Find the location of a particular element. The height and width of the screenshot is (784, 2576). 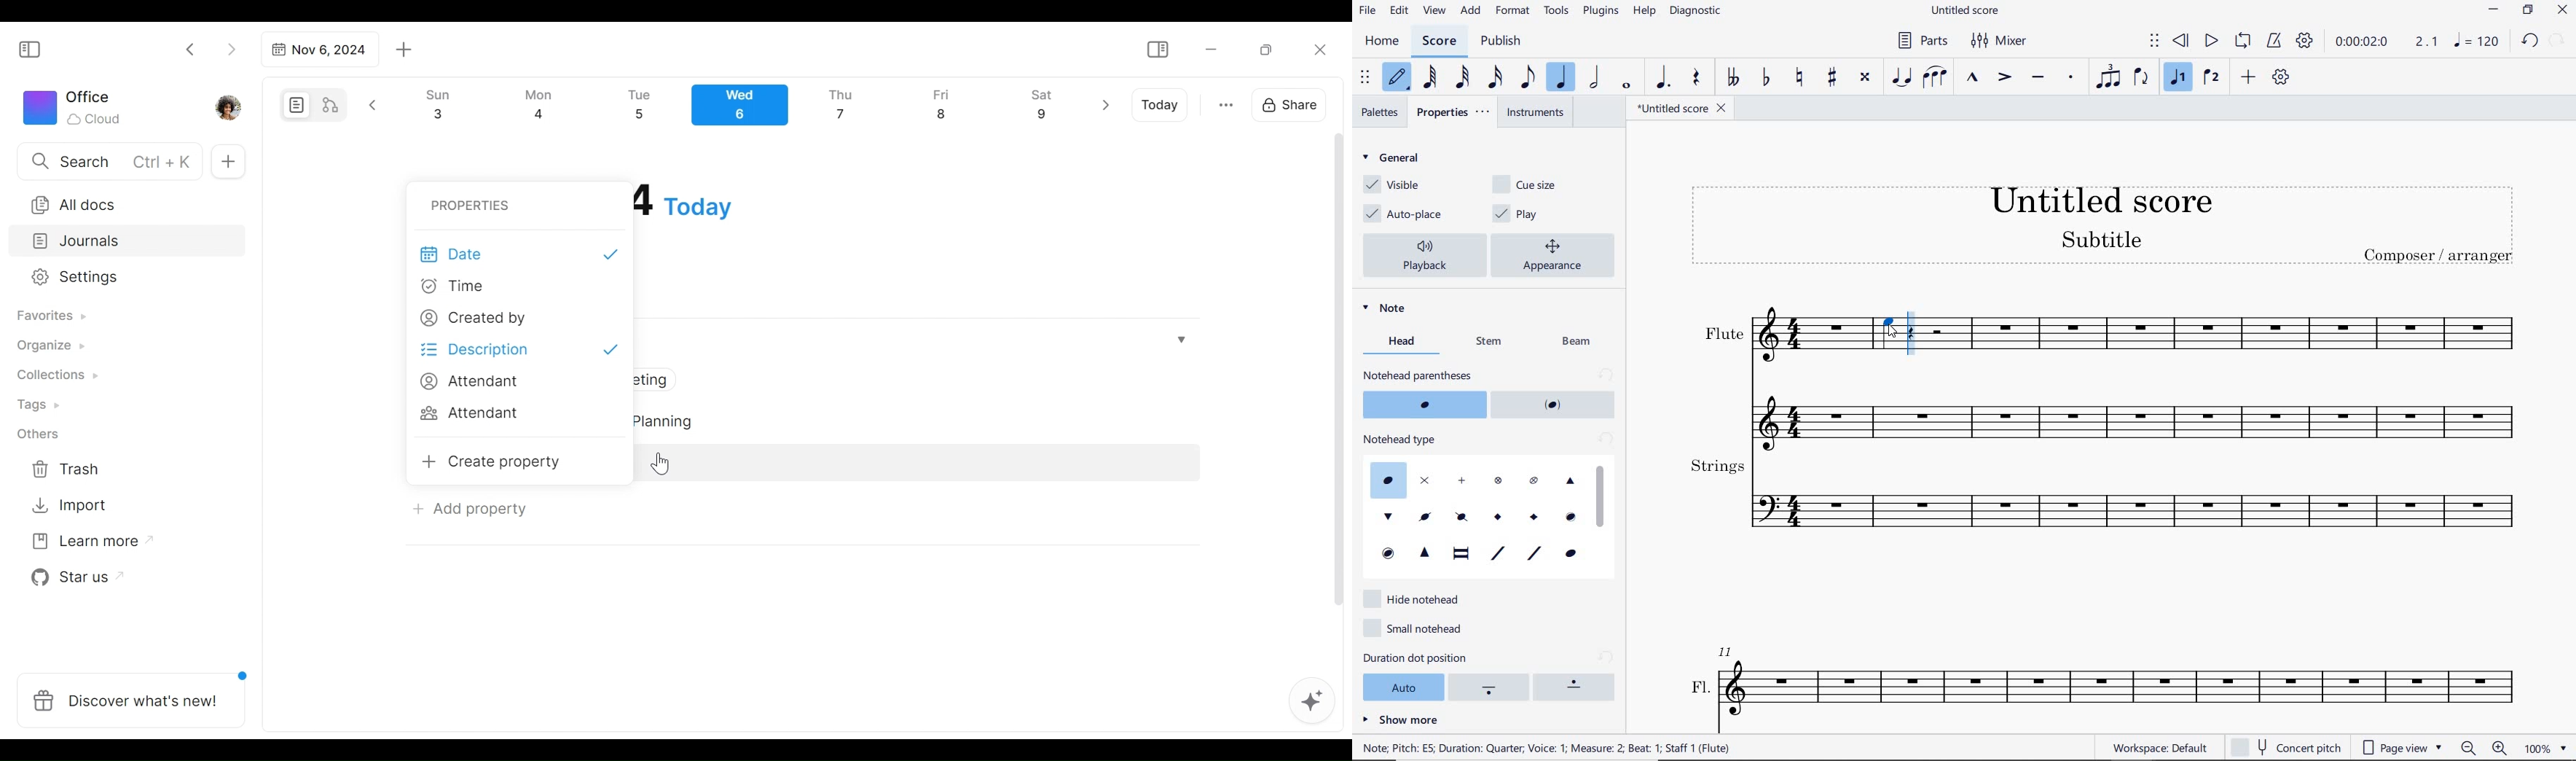

flute is located at coordinates (2102, 410).